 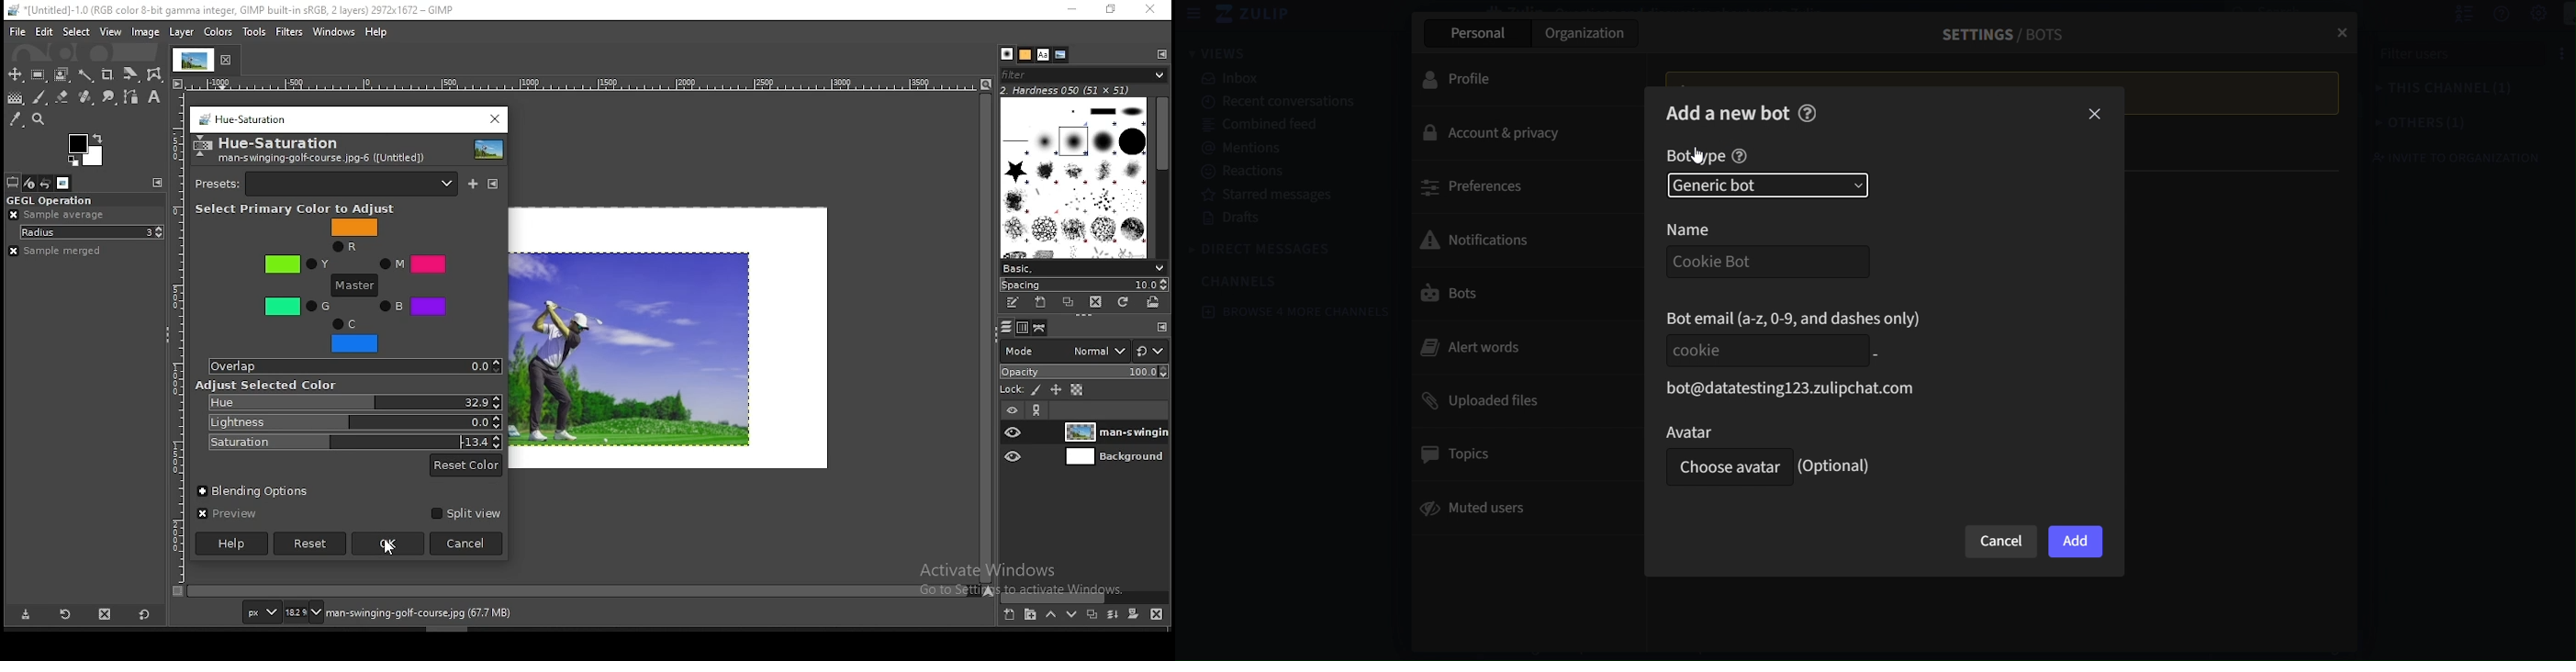 What do you see at coordinates (1275, 79) in the screenshot?
I see `inbox` at bounding box center [1275, 79].